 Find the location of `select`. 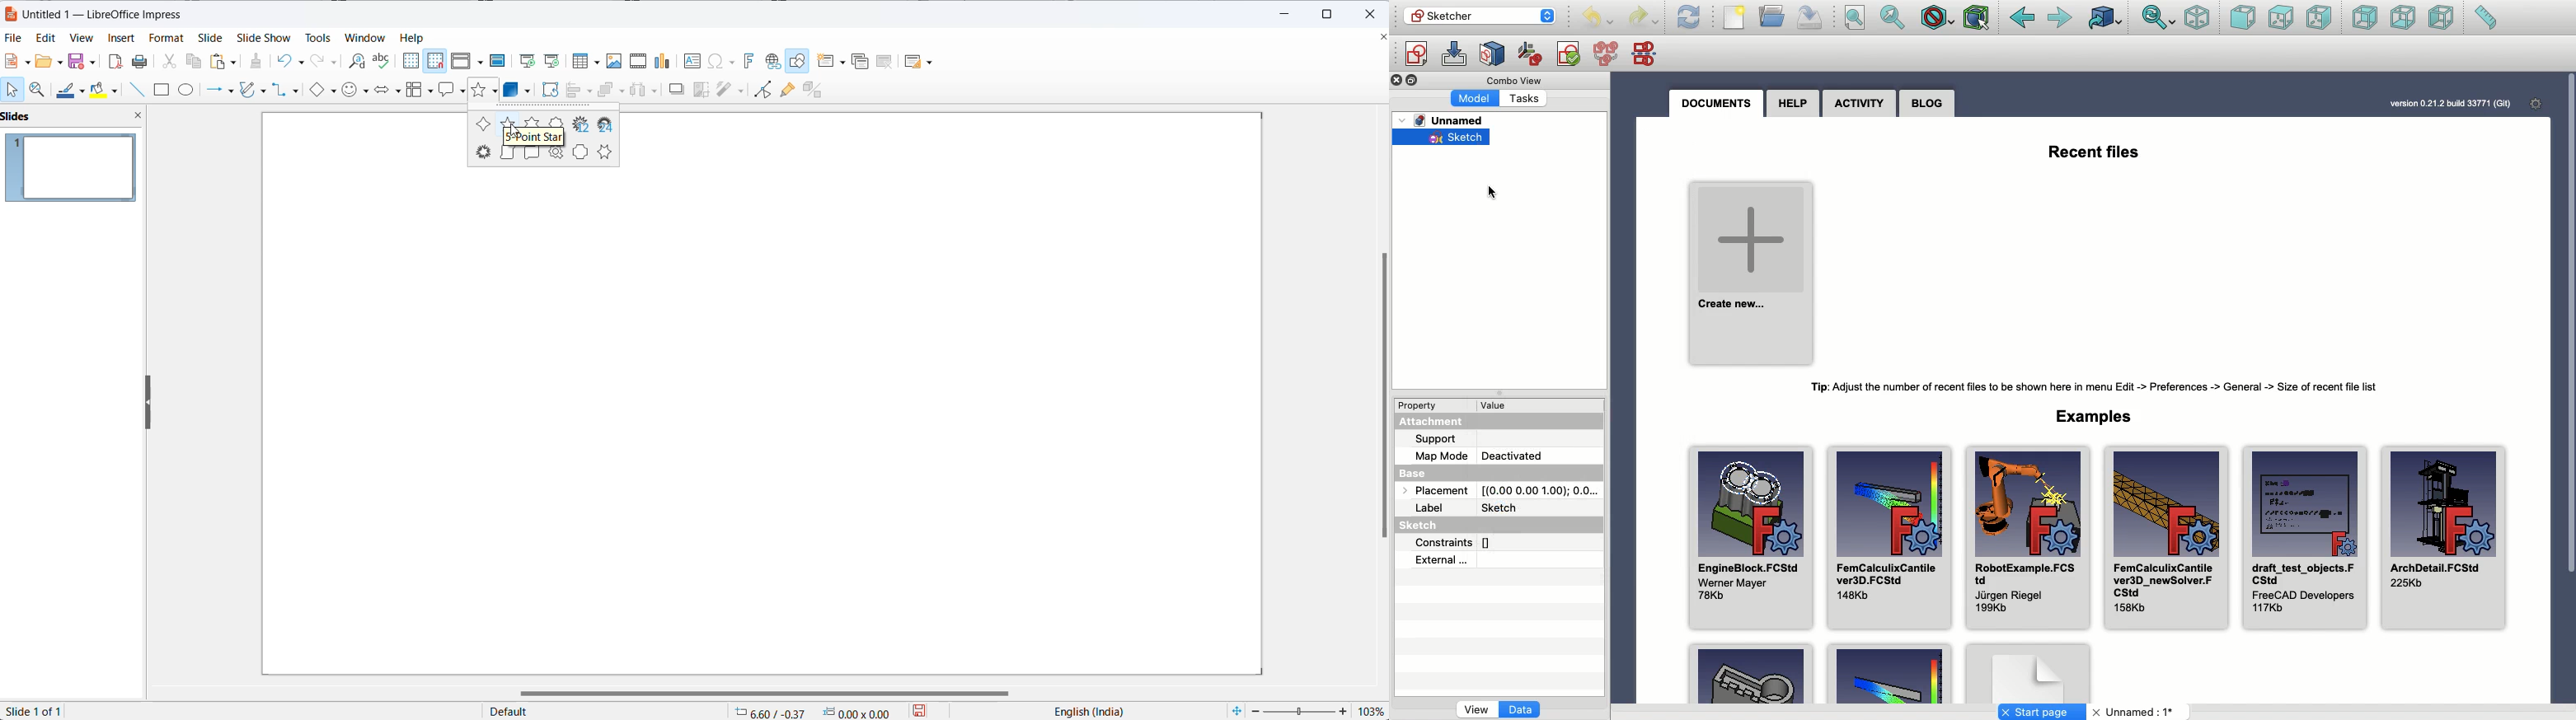

select is located at coordinates (13, 89).